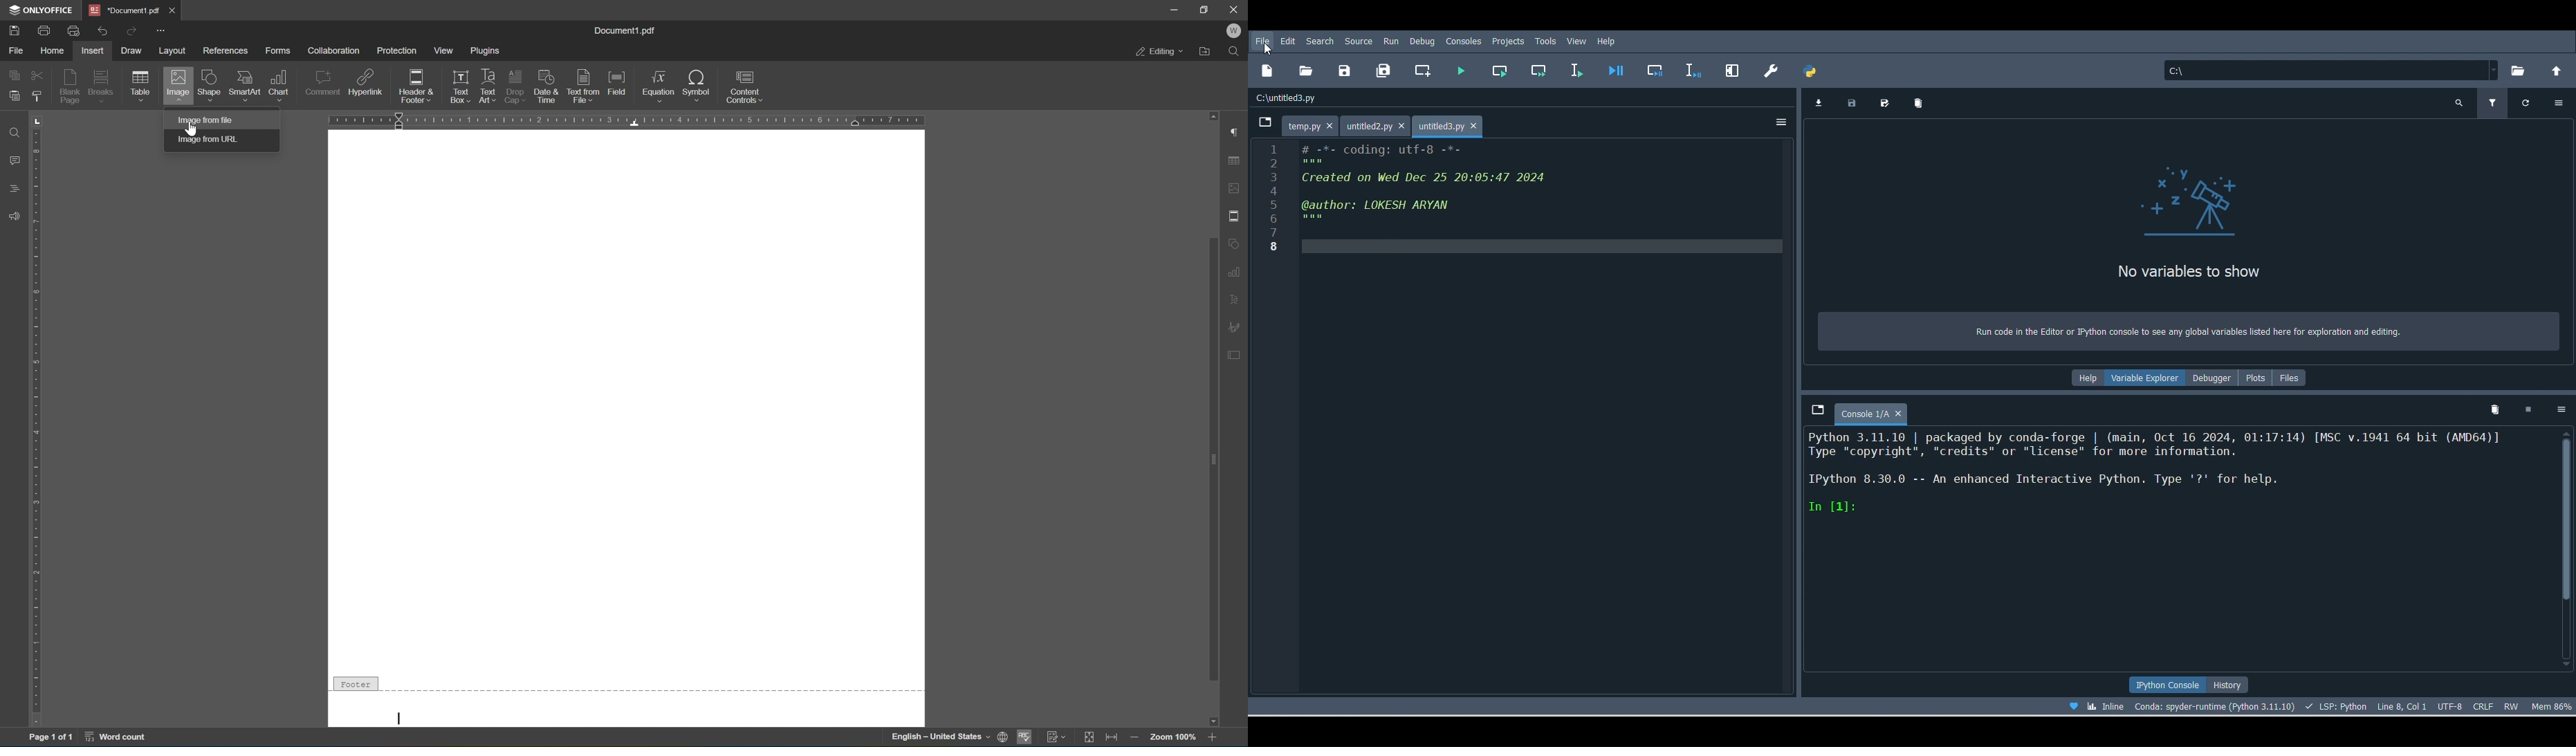 This screenshot has height=756, width=2576. Describe the element at coordinates (2496, 411) in the screenshot. I see `Remove all variables from namespace` at that location.